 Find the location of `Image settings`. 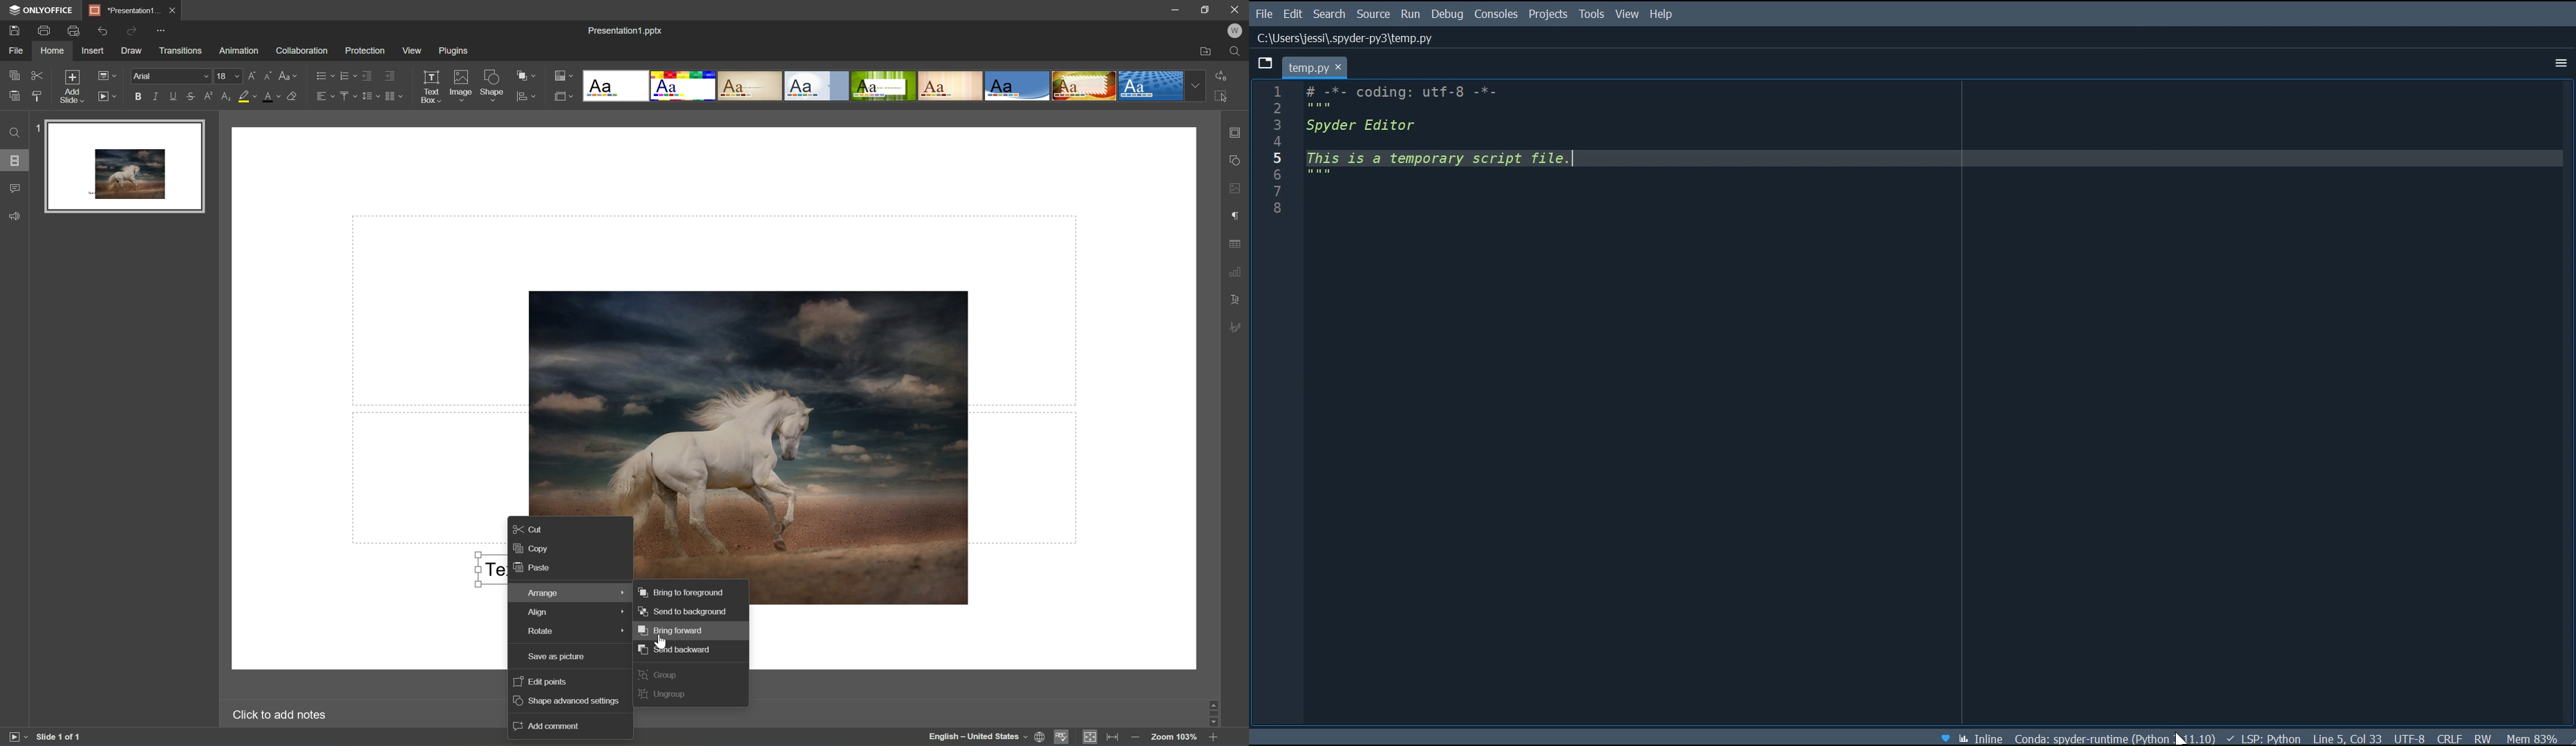

Image settings is located at coordinates (1238, 190).